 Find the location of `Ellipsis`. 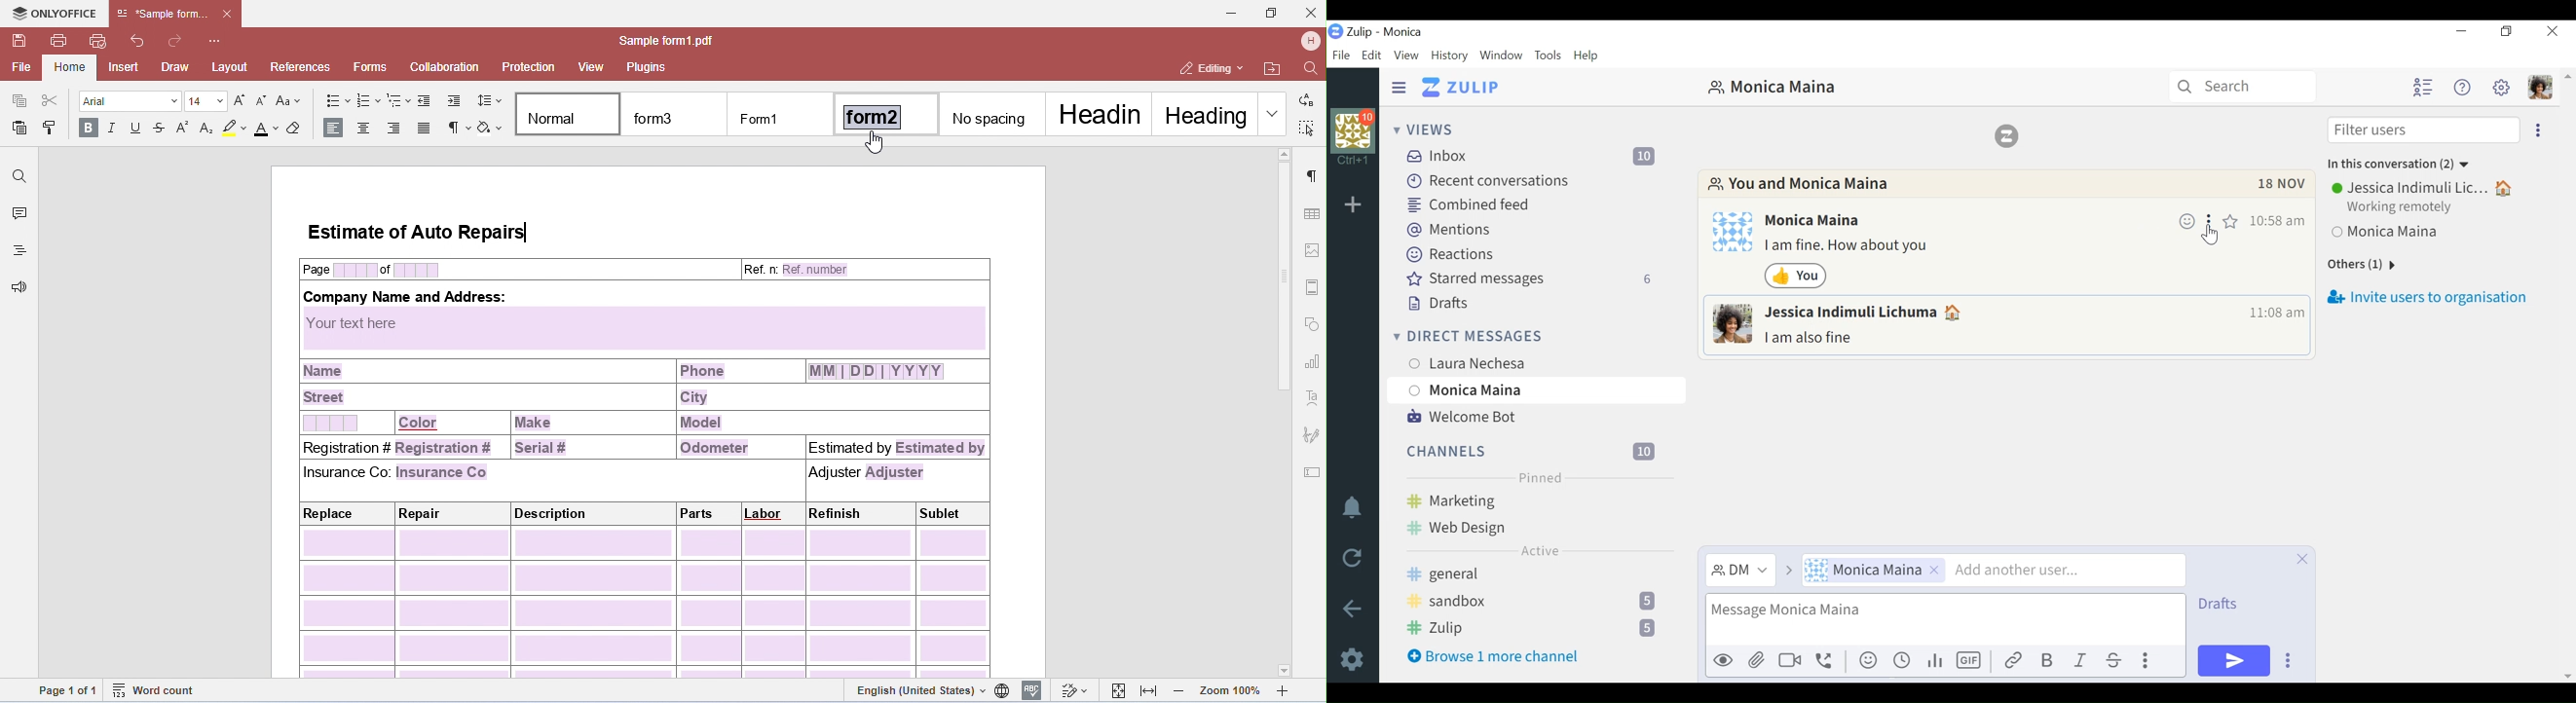

Ellipsis is located at coordinates (2149, 663).